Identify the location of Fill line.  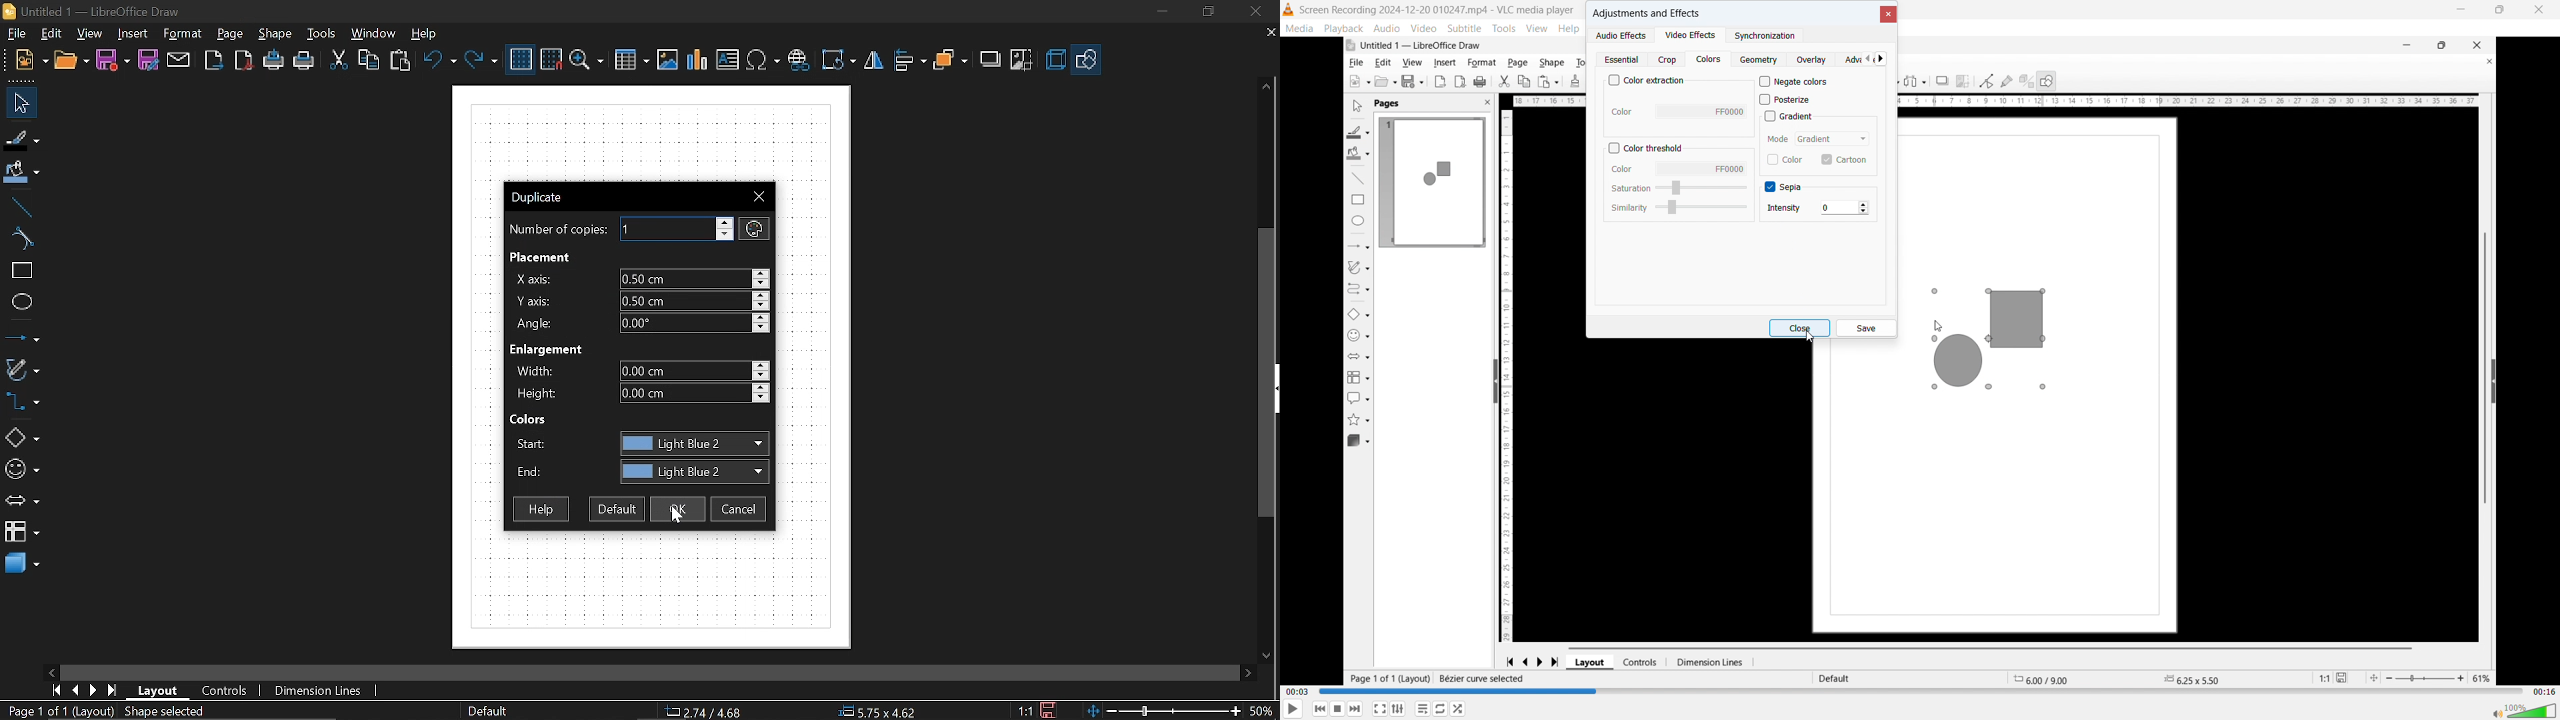
(23, 140).